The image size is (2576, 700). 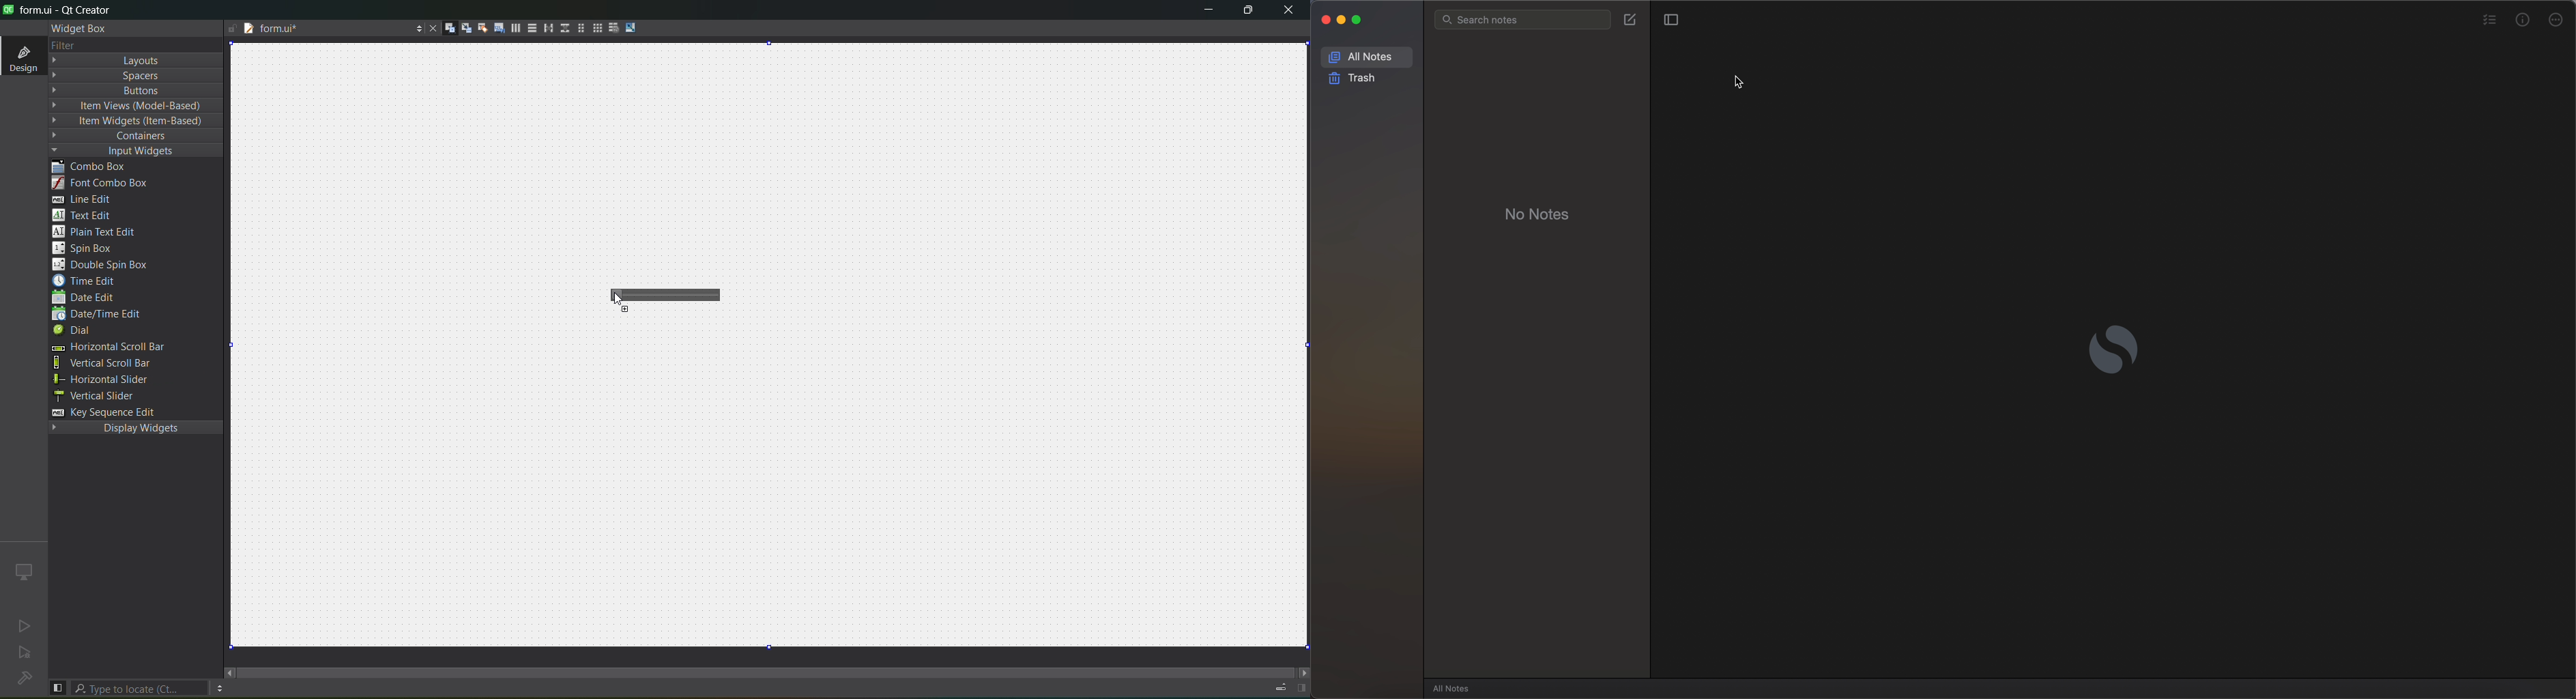 I want to click on vertical scroll bar, so click(x=108, y=365).